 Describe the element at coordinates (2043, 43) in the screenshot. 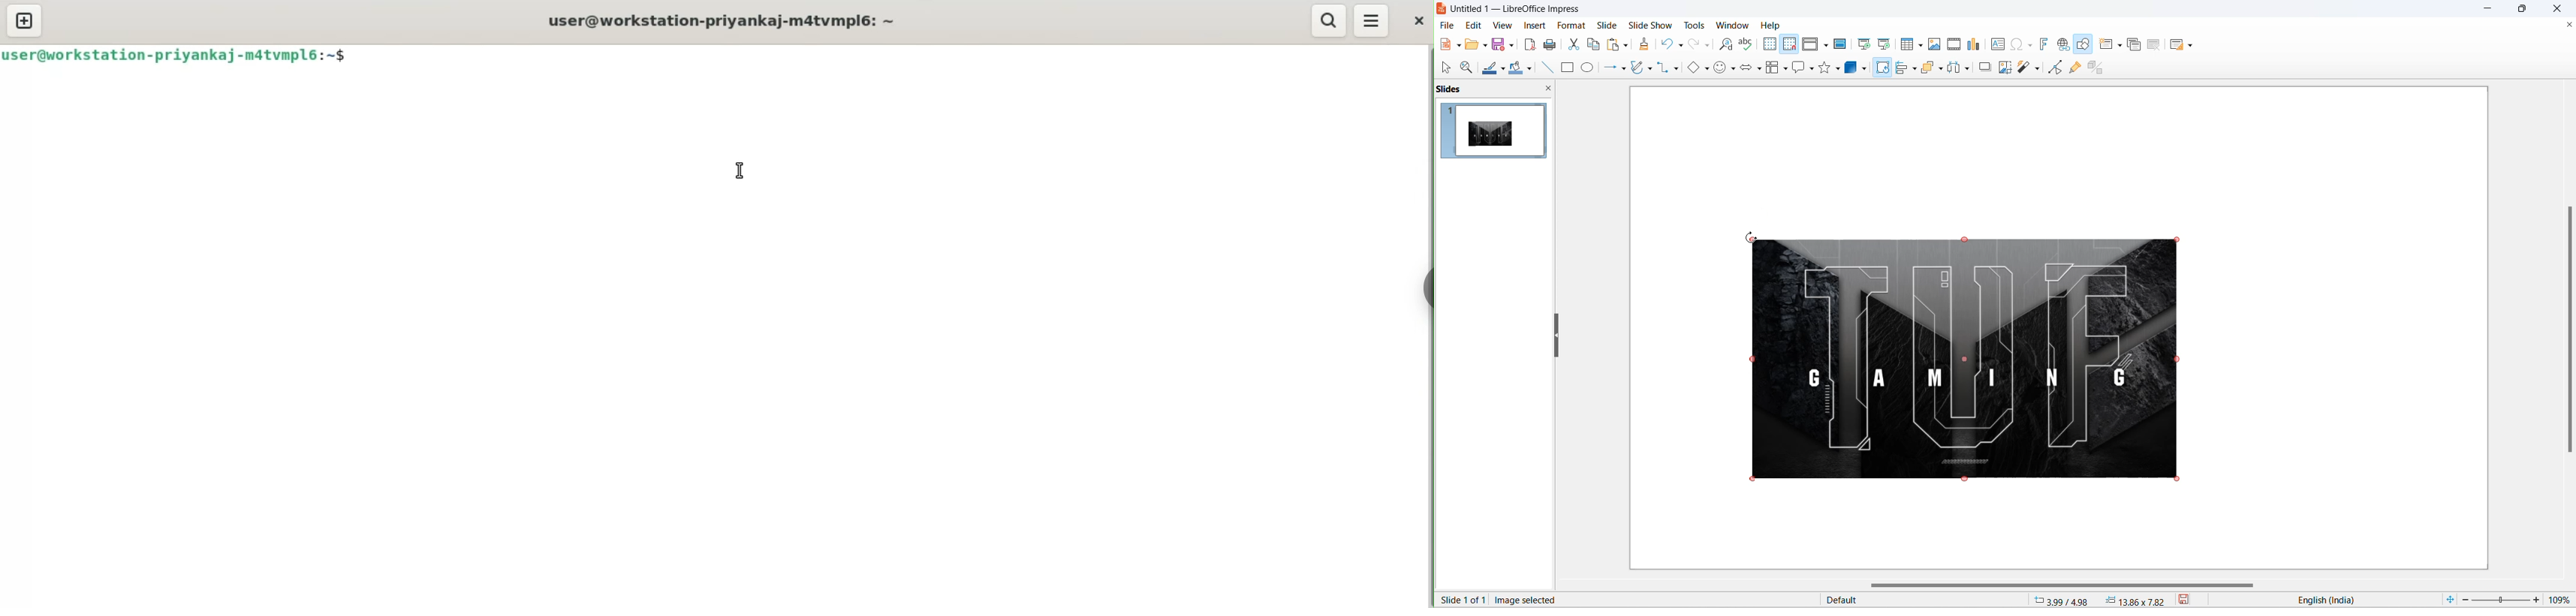

I see `insert fontwork text` at that location.